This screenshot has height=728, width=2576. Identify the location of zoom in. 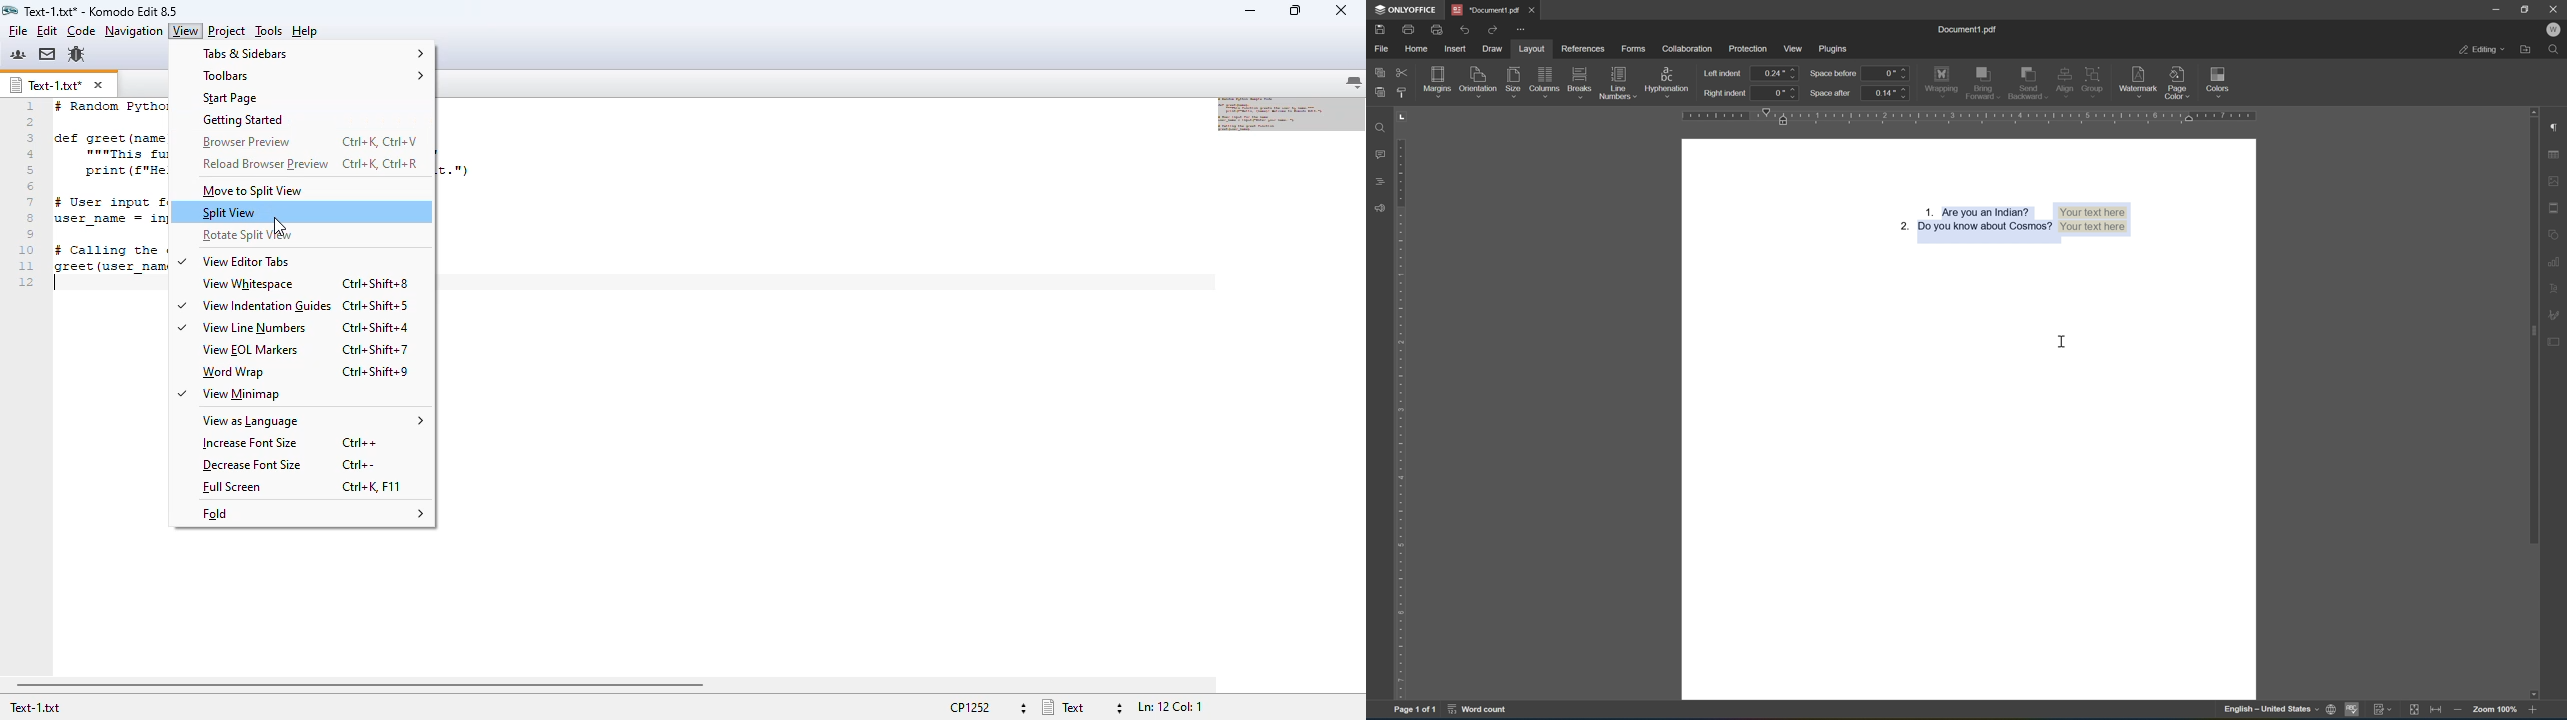
(2535, 711).